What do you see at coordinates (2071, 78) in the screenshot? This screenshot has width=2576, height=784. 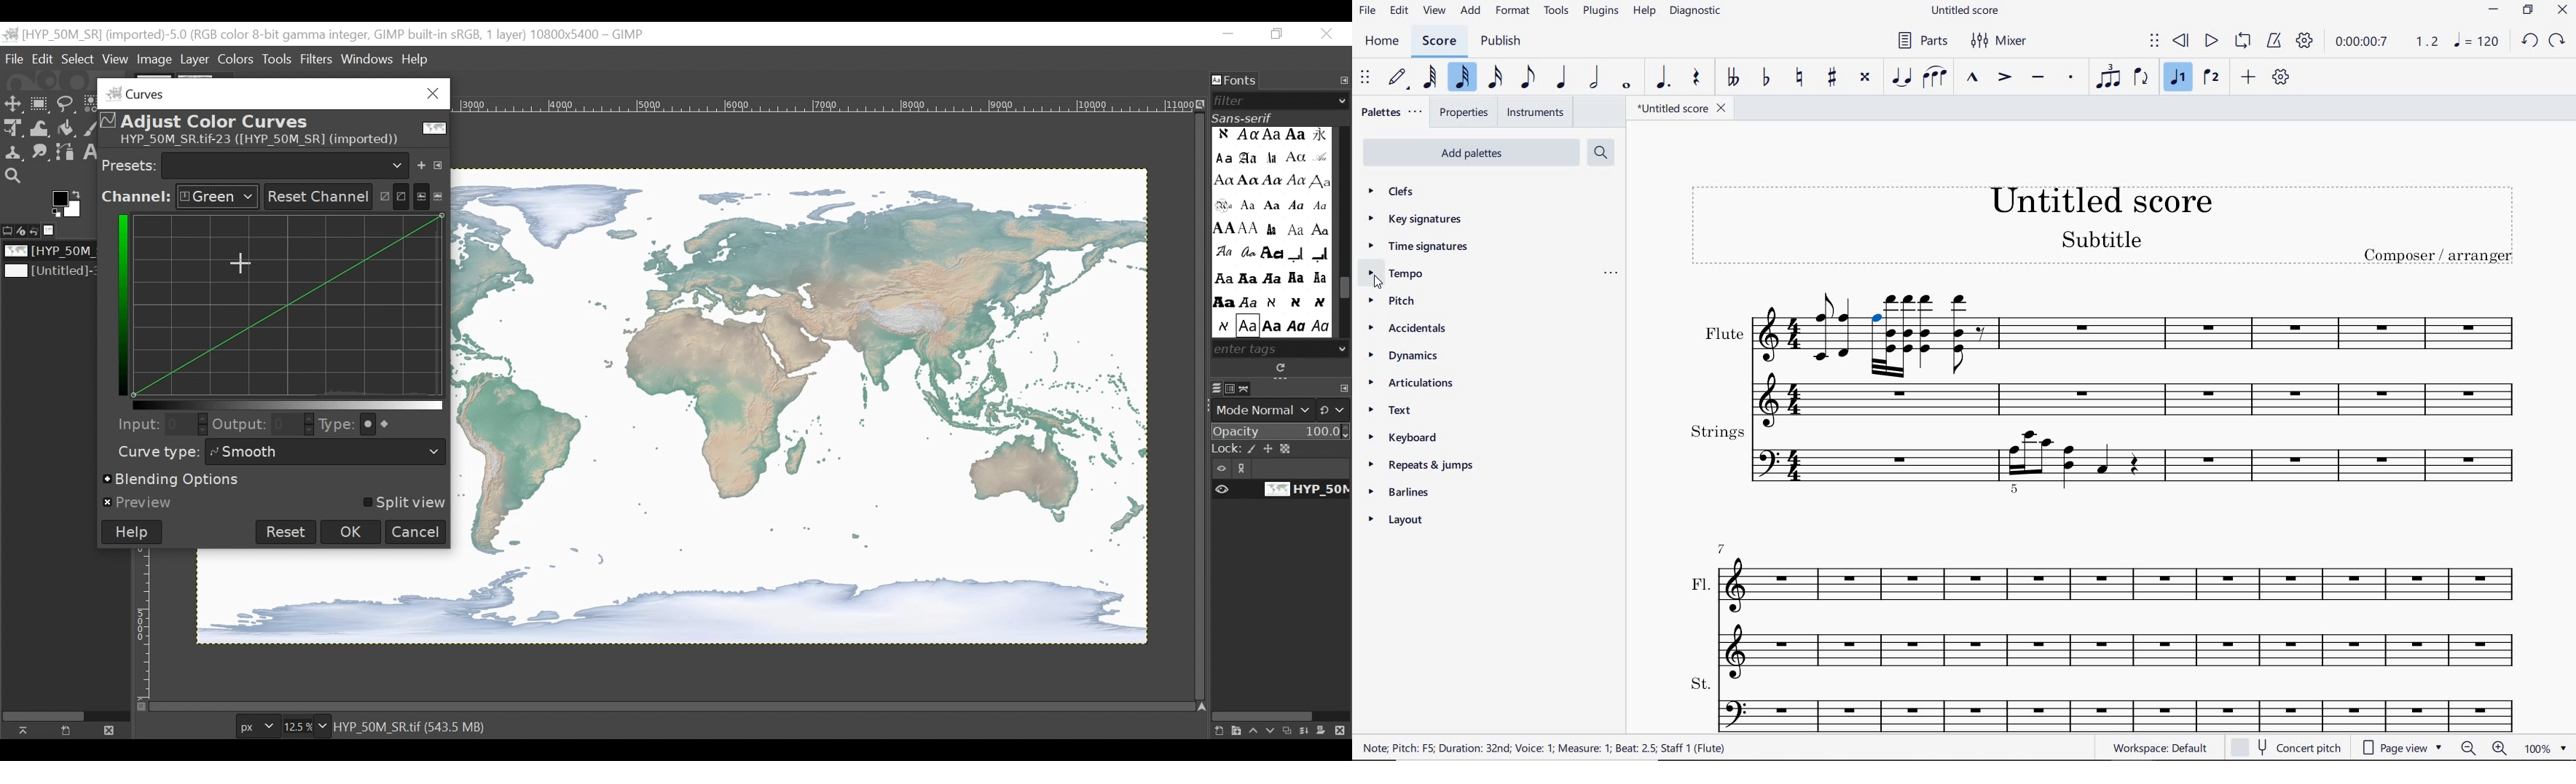 I see `STACCATO` at bounding box center [2071, 78].